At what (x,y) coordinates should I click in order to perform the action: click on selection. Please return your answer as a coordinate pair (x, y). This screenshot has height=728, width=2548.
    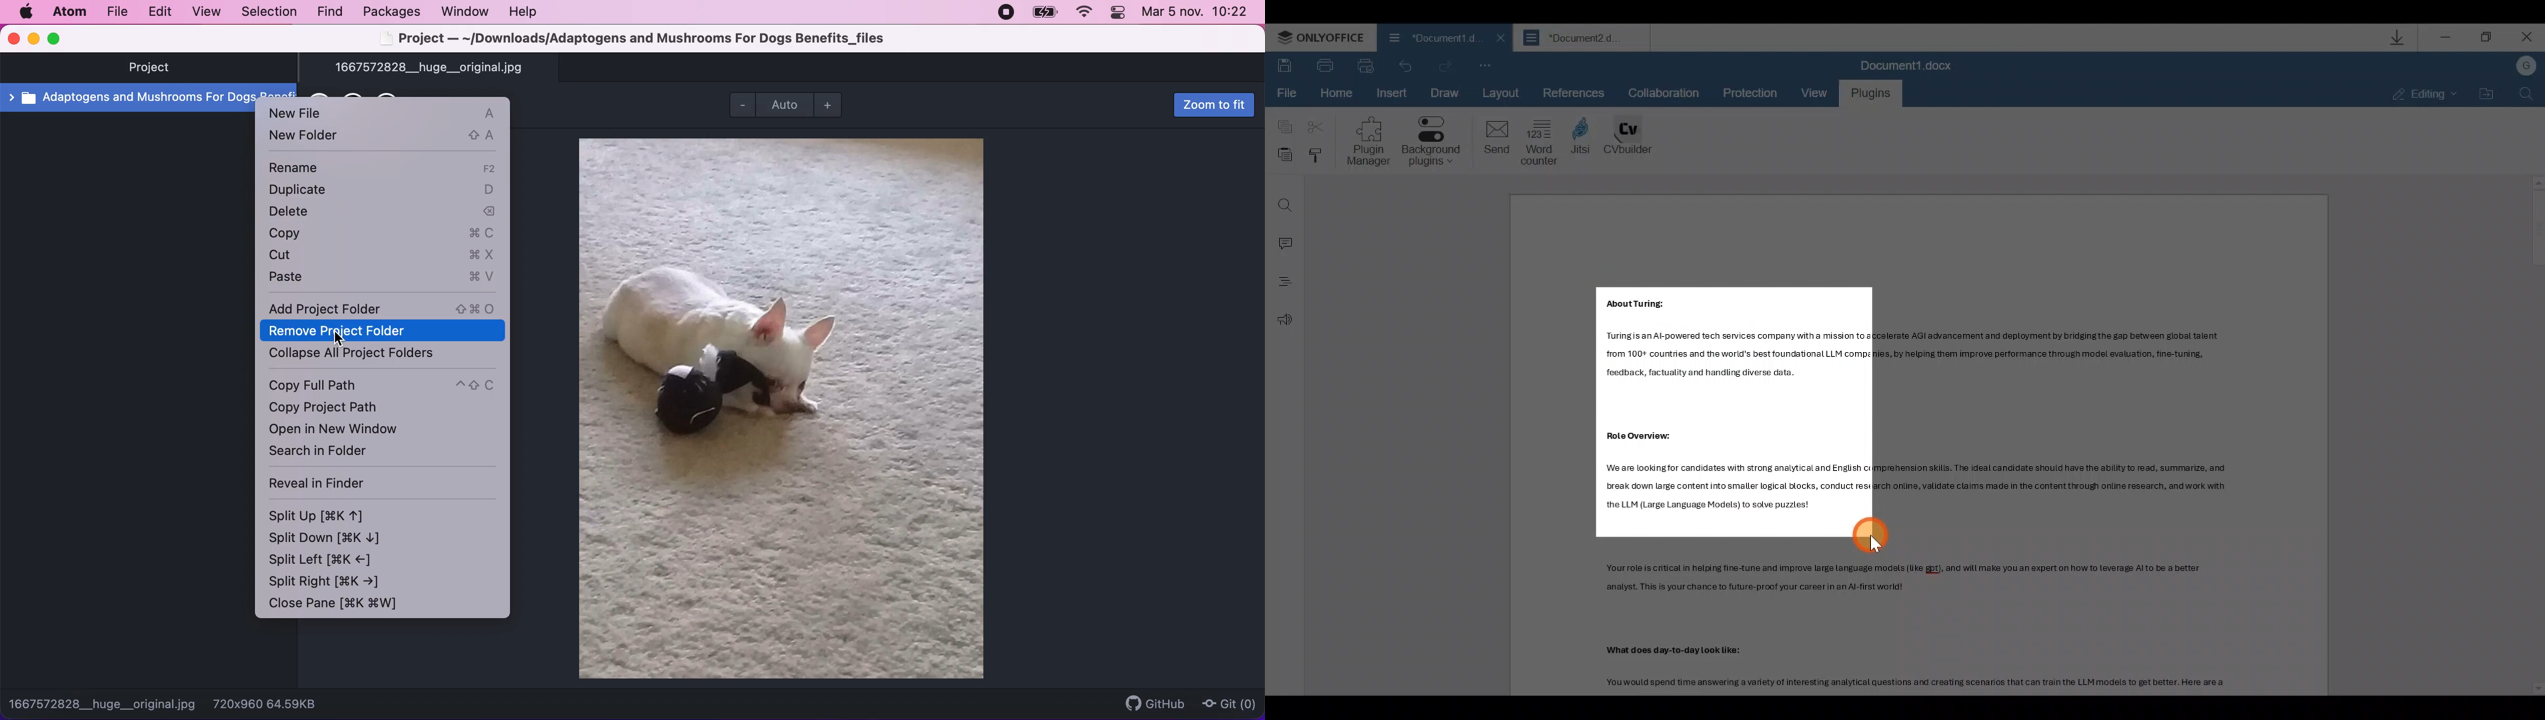
    Looking at the image, I should click on (268, 12).